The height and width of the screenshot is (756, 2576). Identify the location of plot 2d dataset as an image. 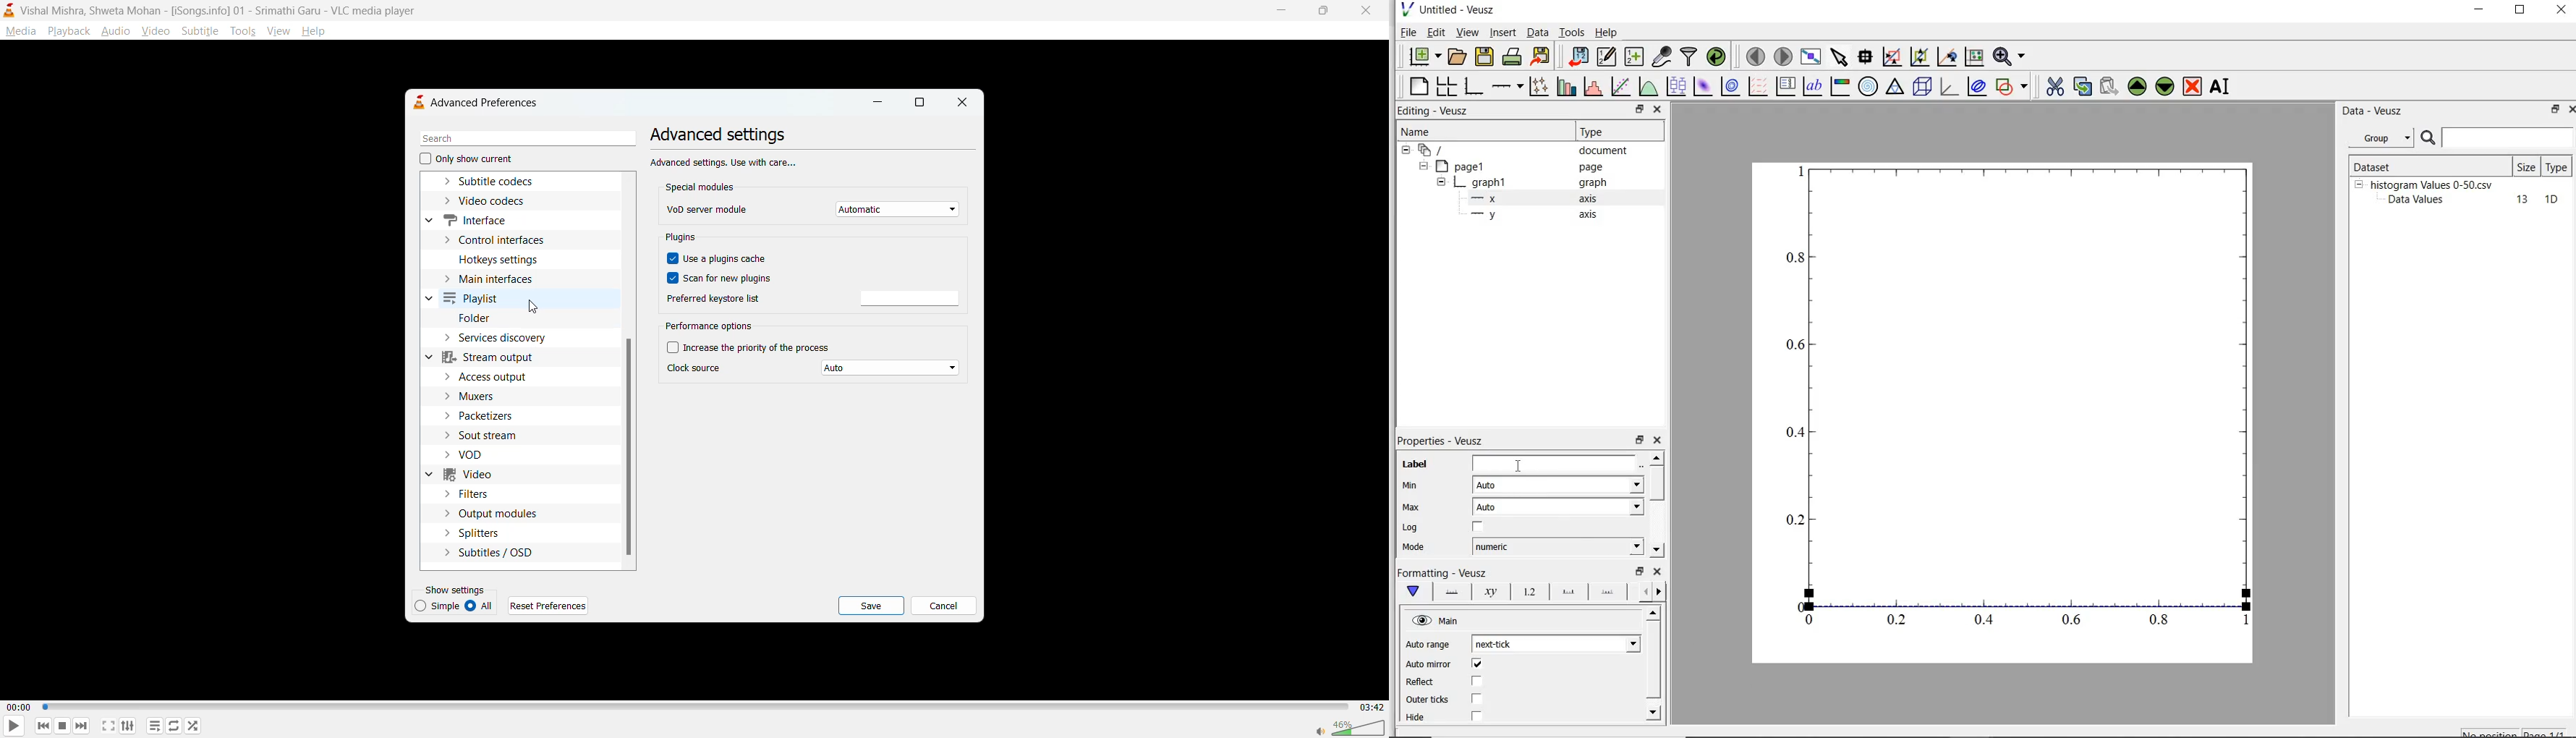
(1703, 86).